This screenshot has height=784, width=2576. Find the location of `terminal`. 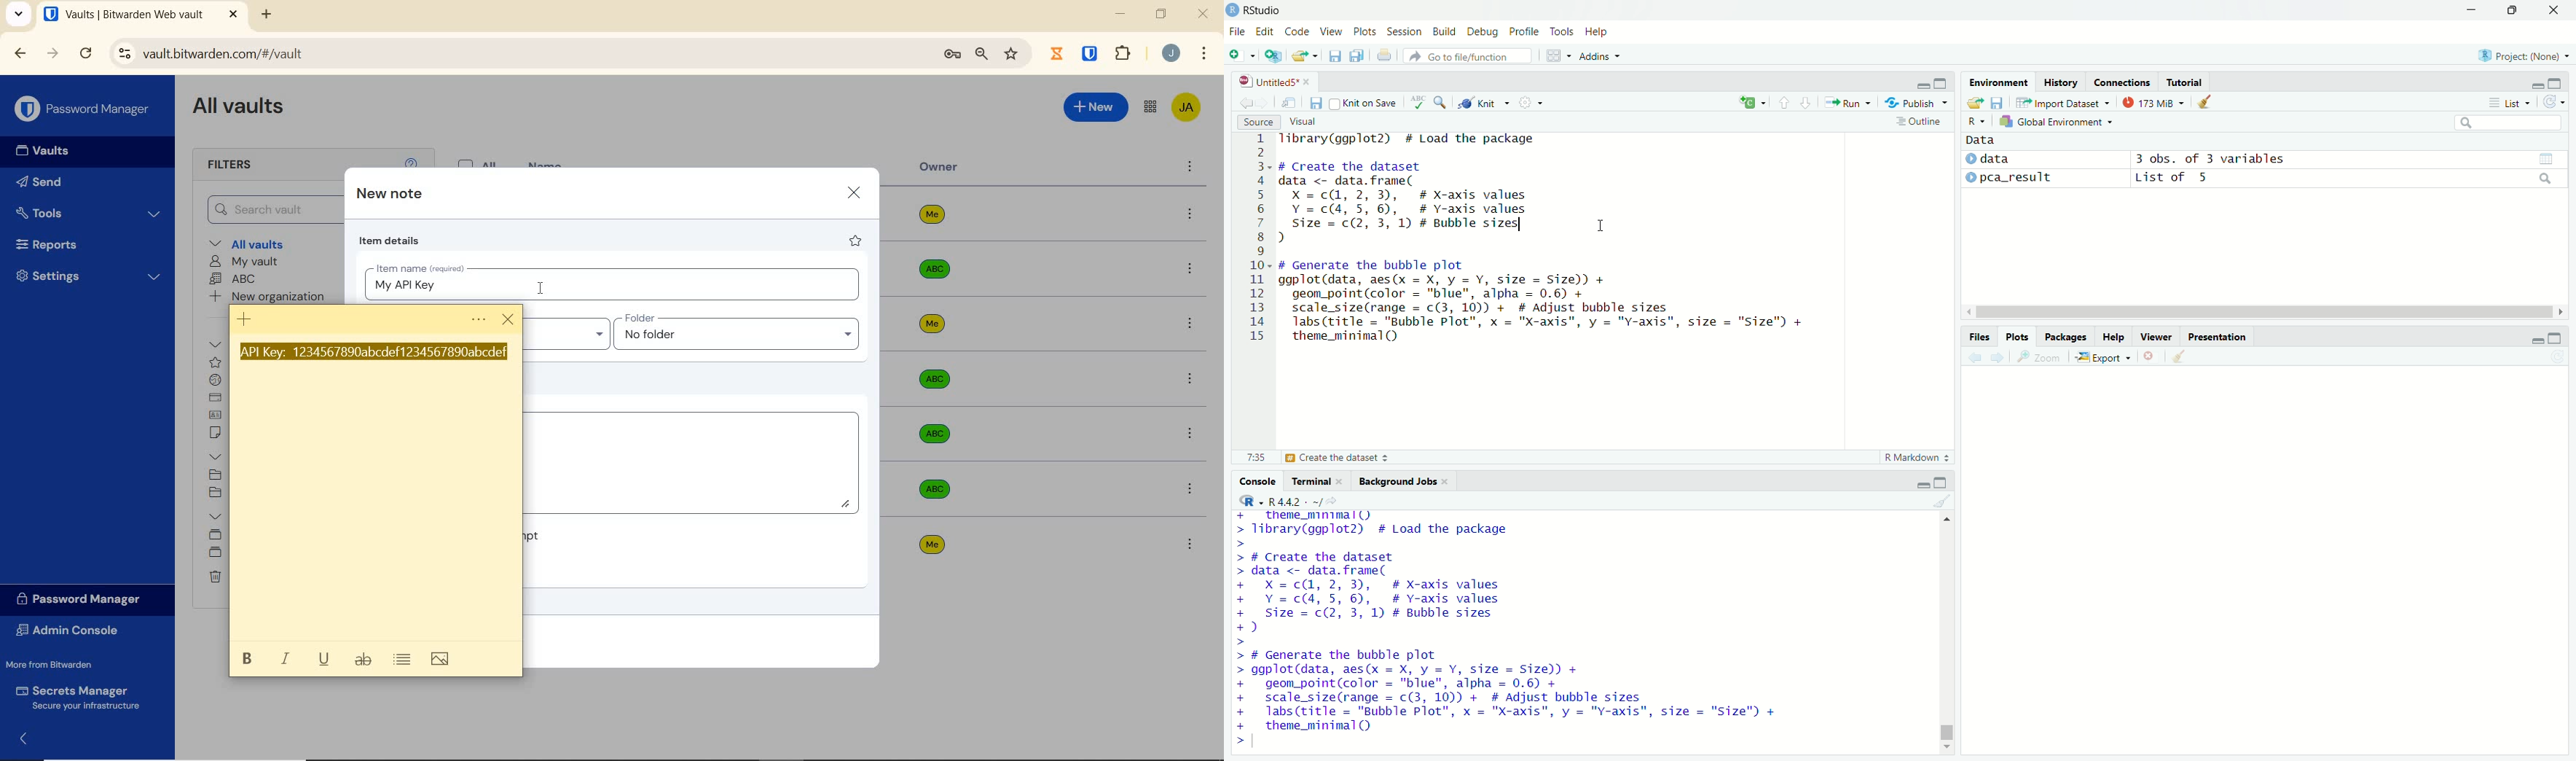

terminal is located at coordinates (1318, 479).